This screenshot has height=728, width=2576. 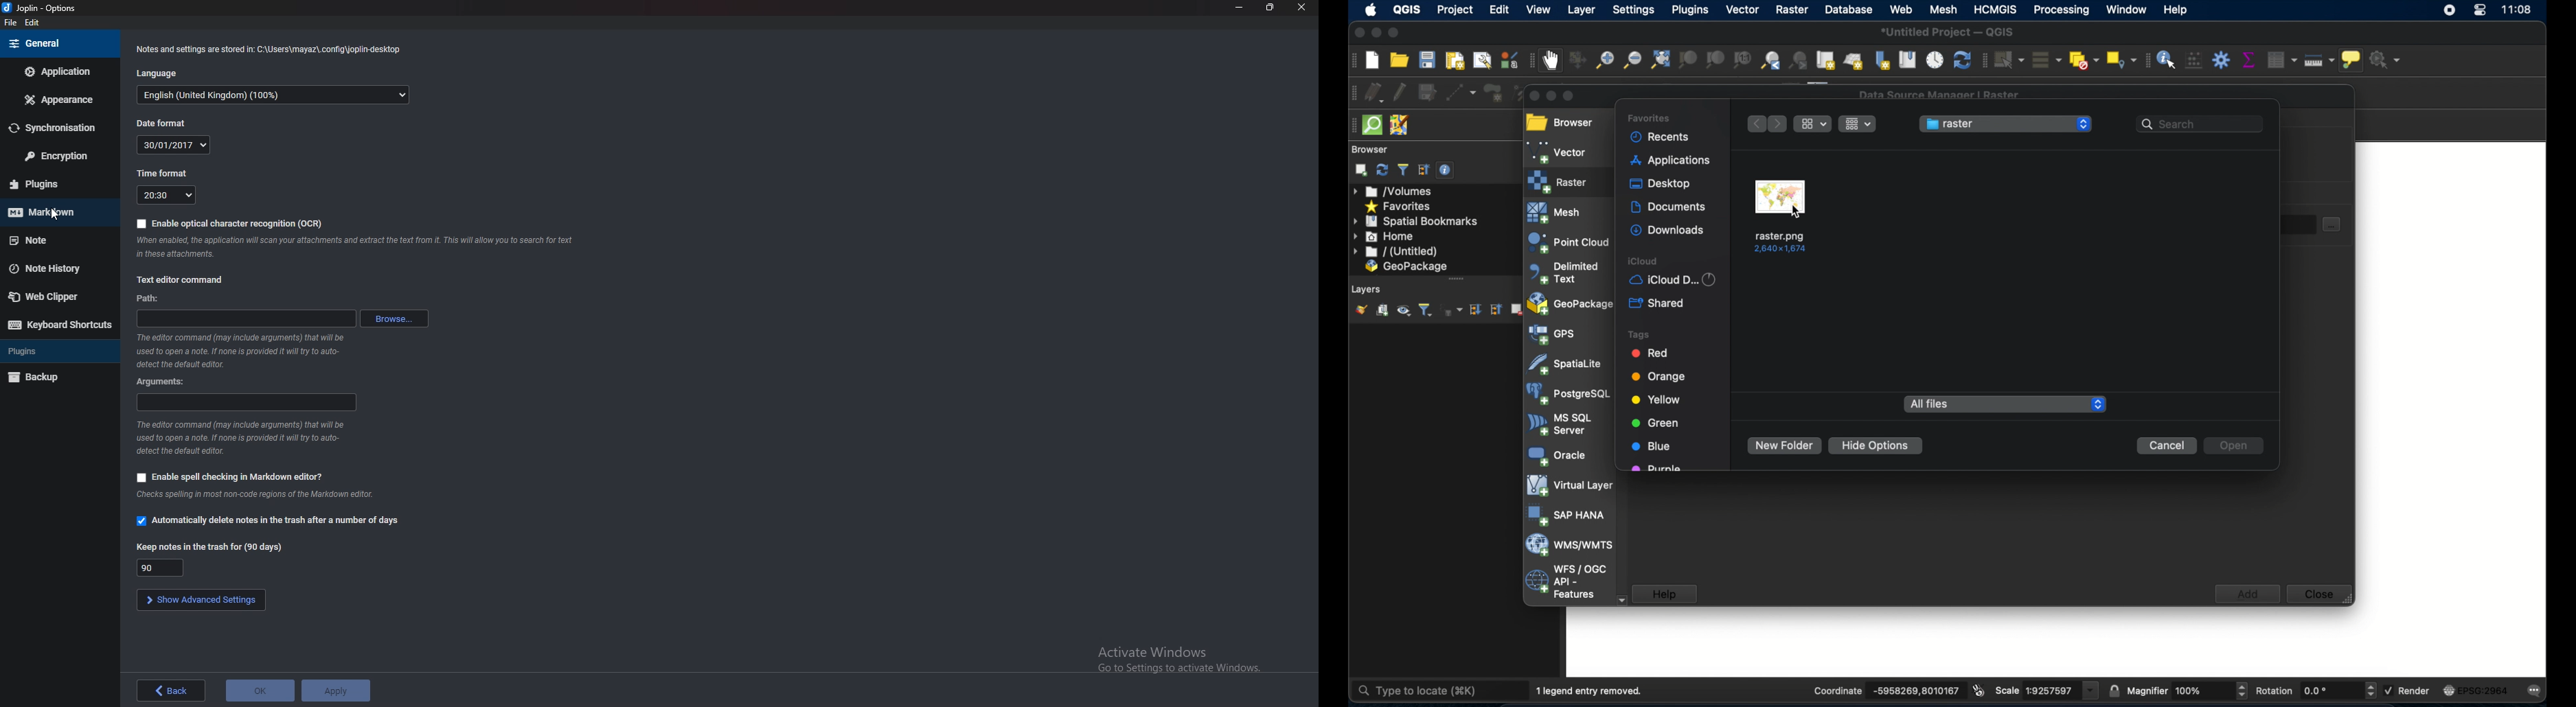 I want to click on Webclipper, so click(x=58, y=298).